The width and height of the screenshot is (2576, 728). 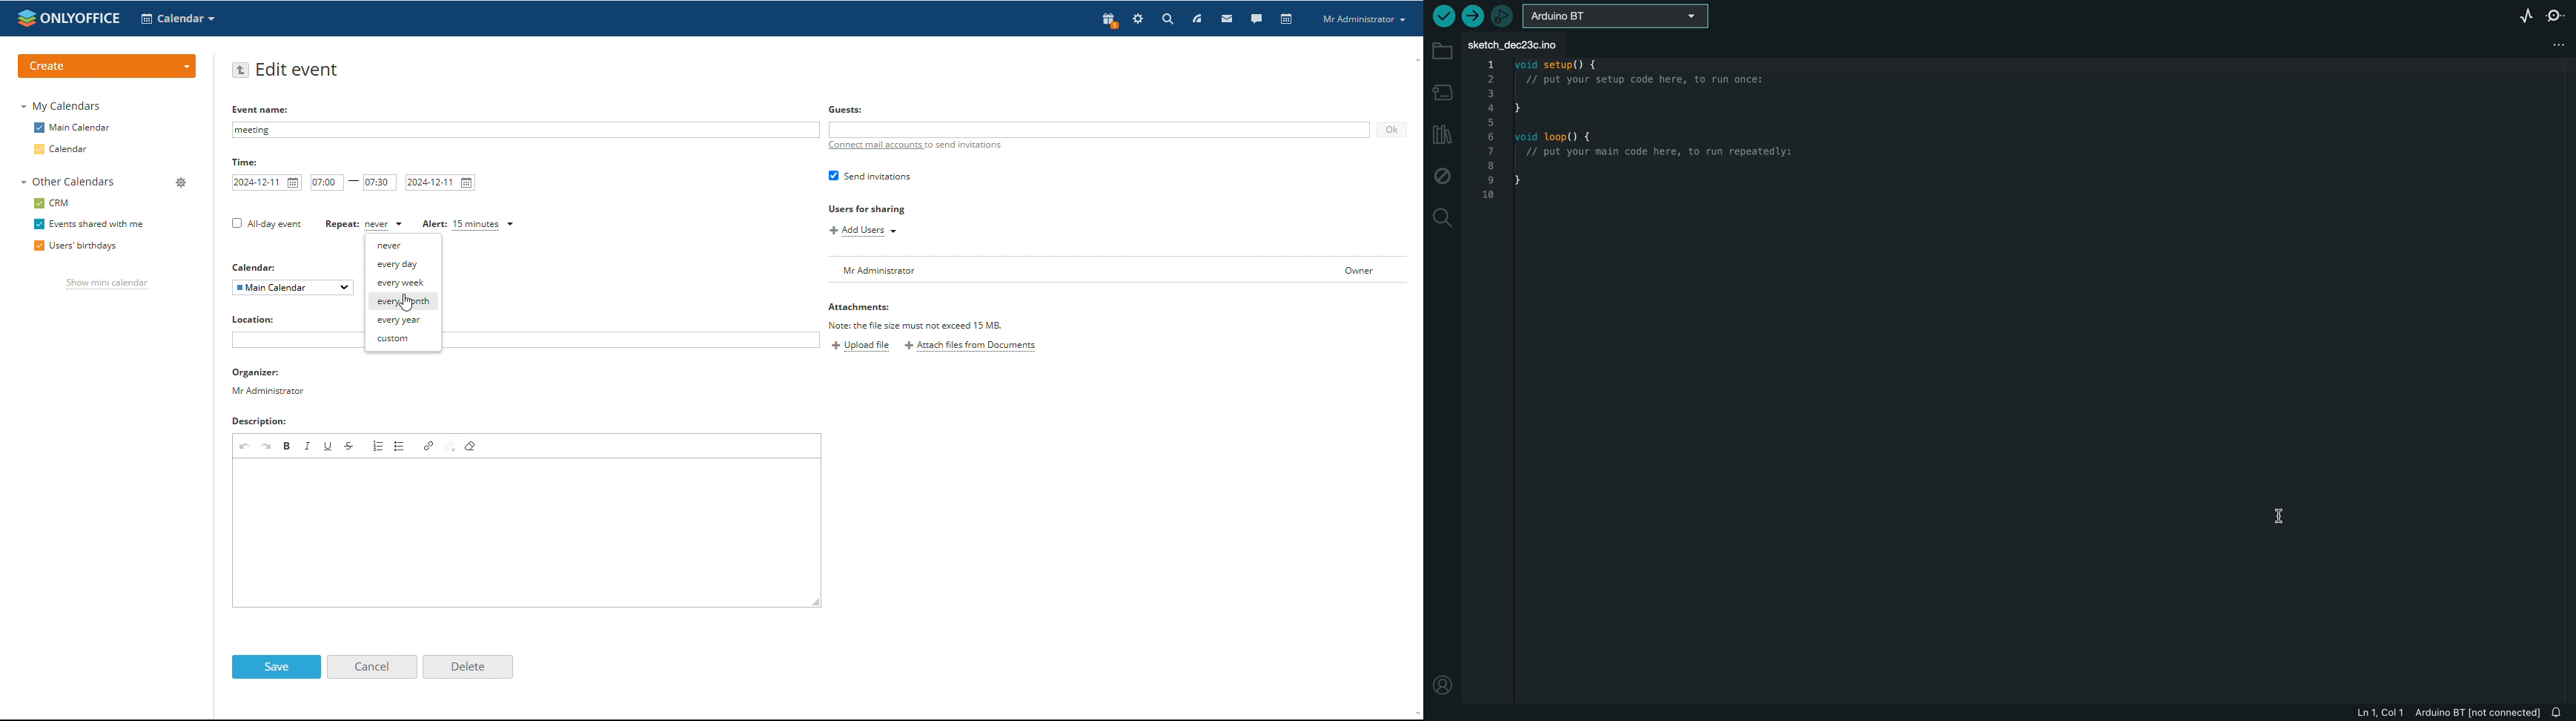 What do you see at coordinates (287, 445) in the screenshot?
I see `bold` at bounding box center [287, 445].